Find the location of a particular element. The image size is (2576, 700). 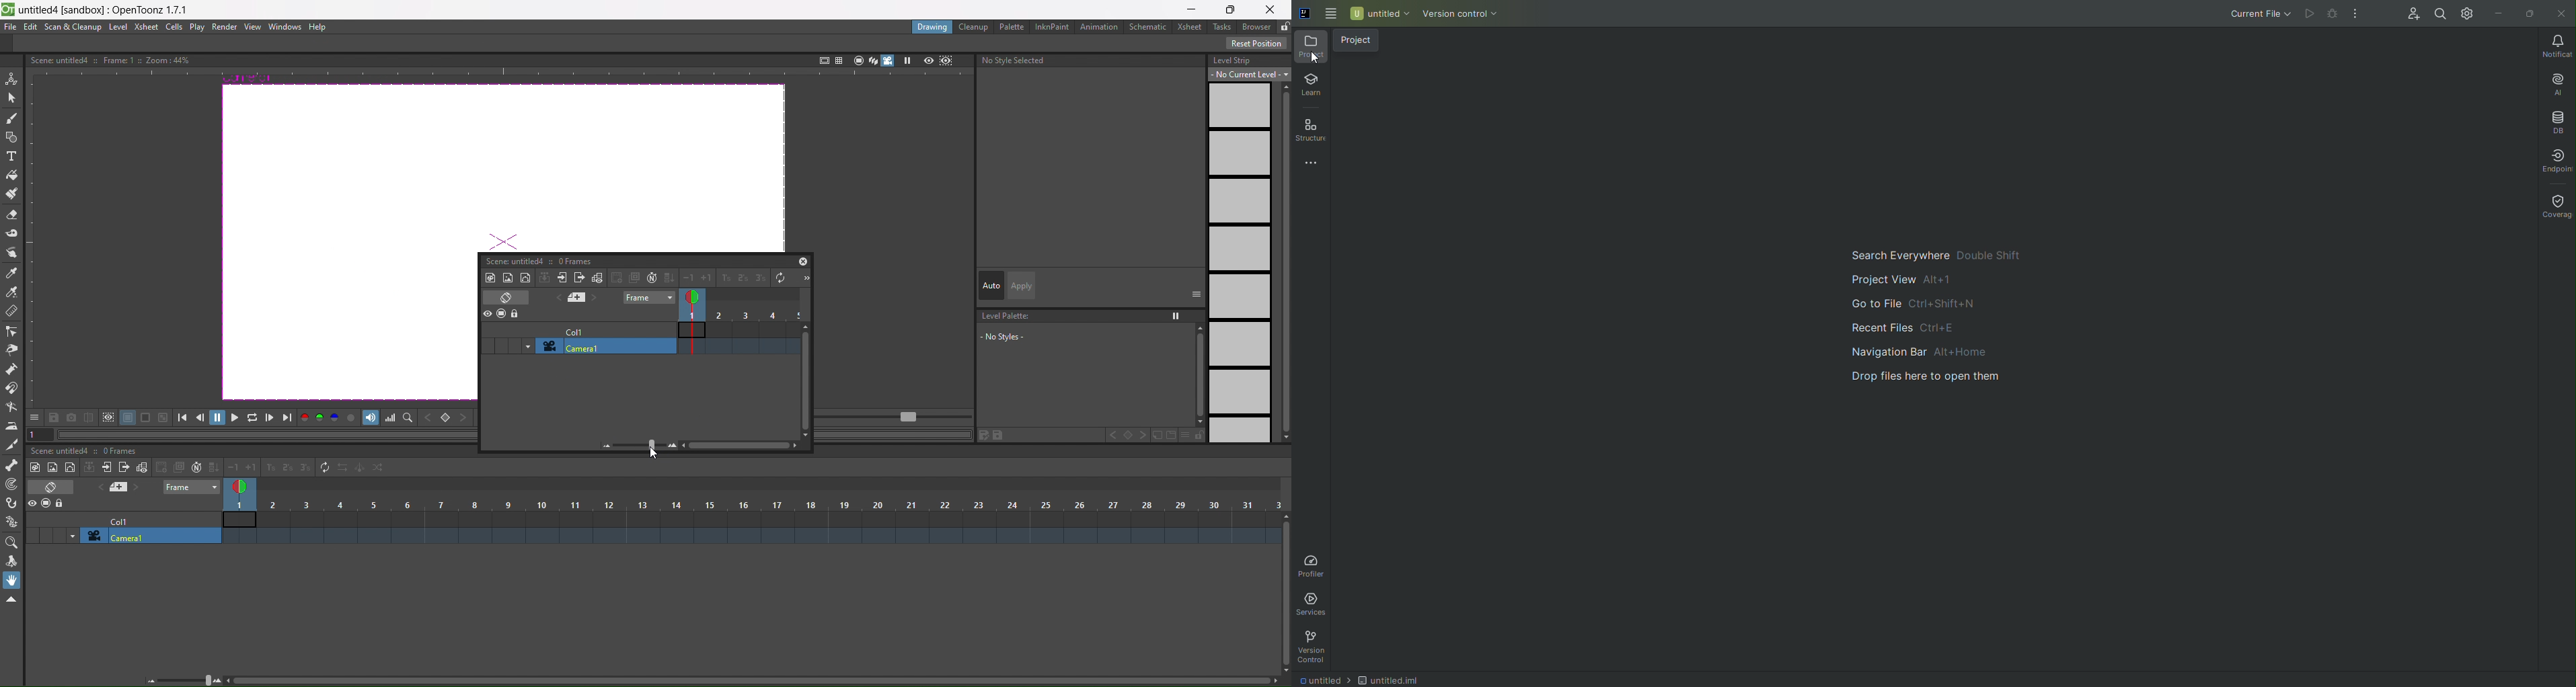

hand tool is located at coordinates (14, 580).